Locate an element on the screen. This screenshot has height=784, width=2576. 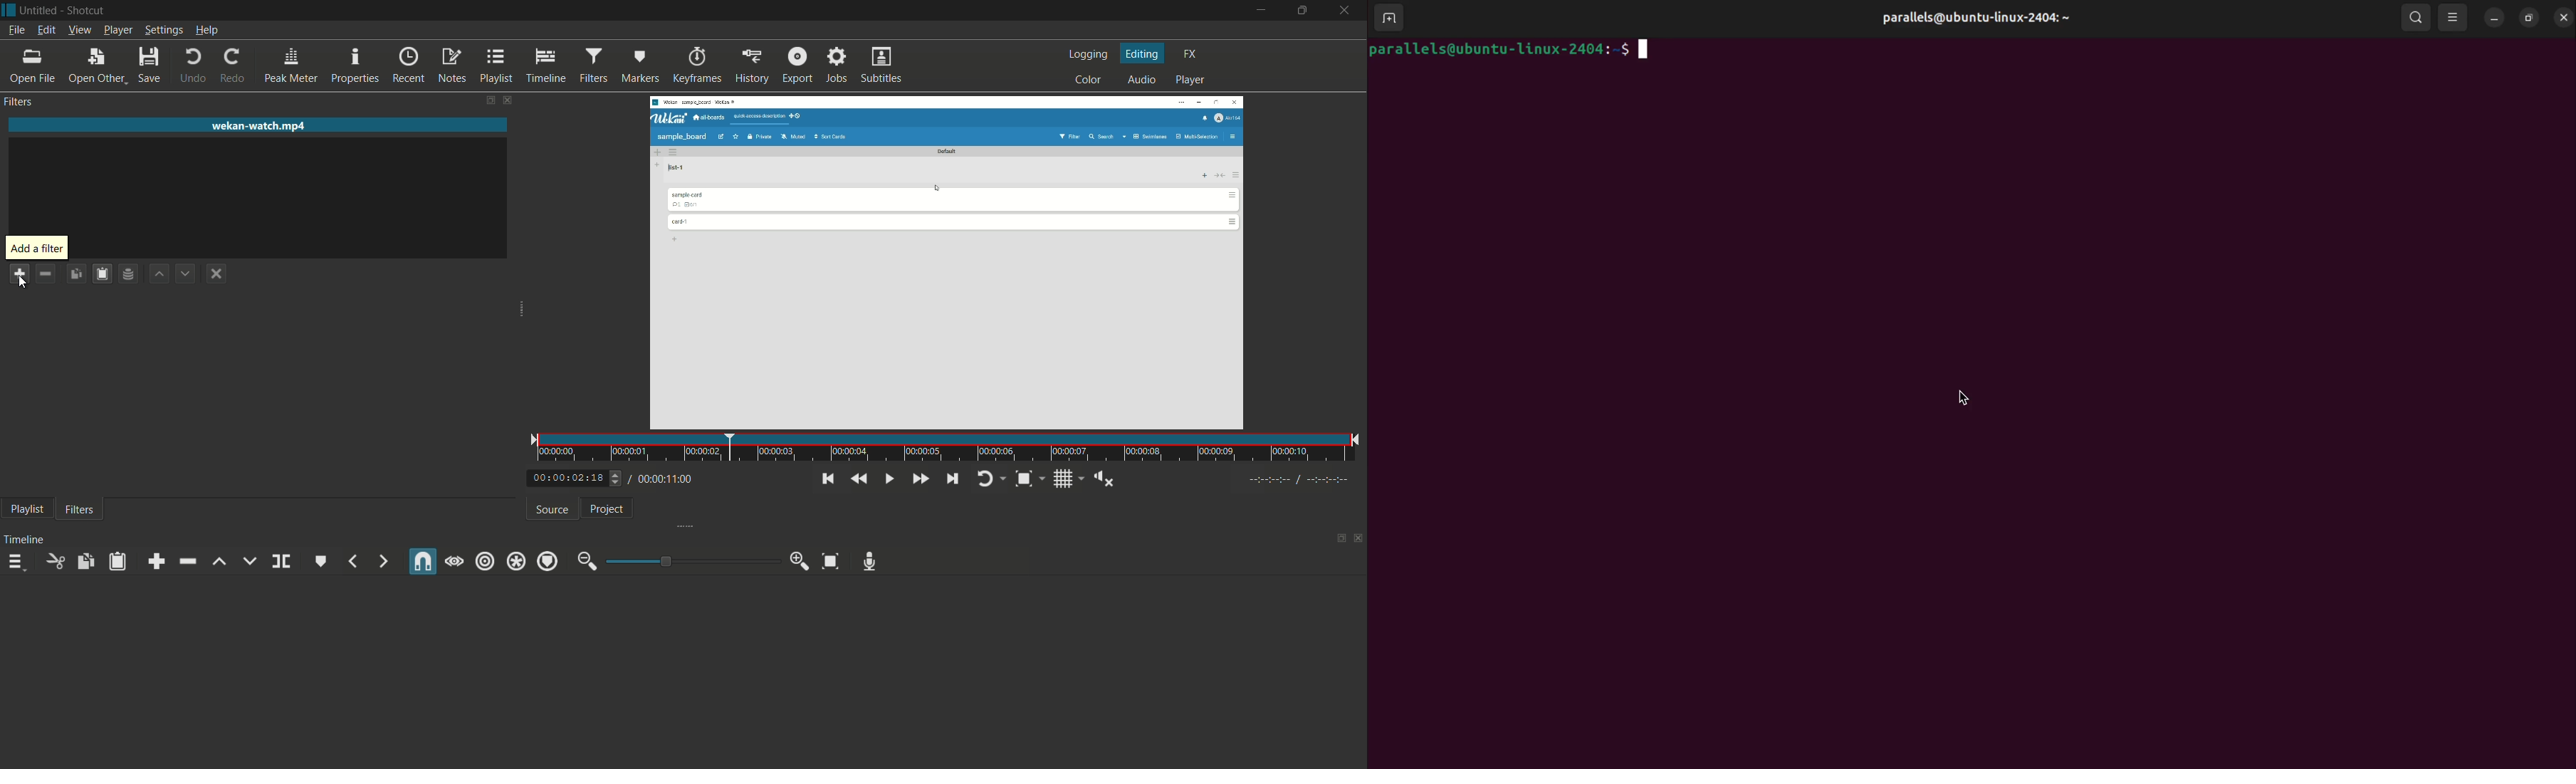
editing is located at coordinates (1144, 54).